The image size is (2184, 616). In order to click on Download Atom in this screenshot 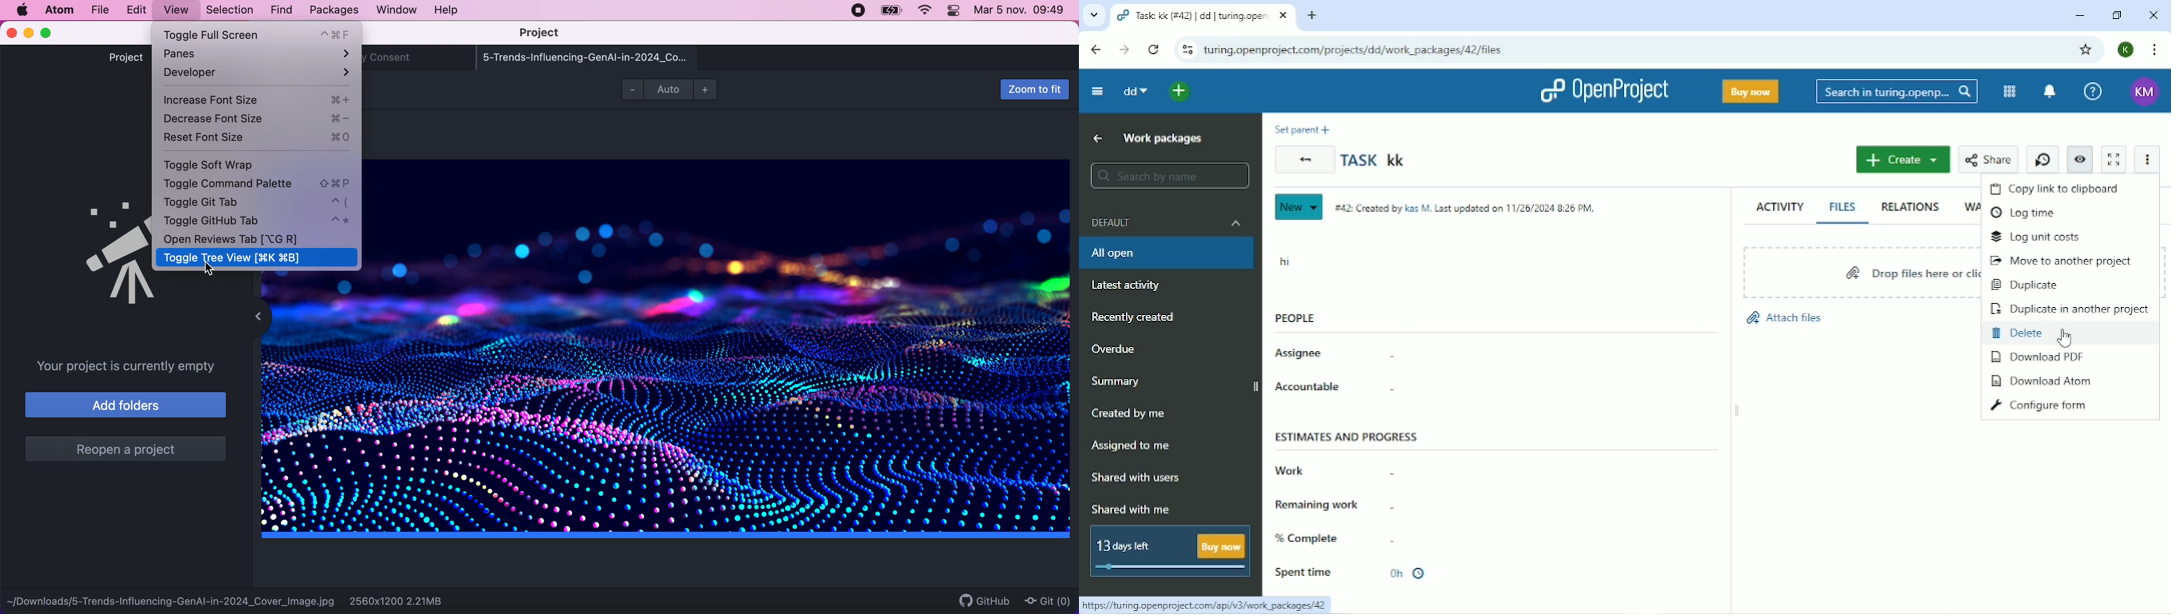, I will do `click(2050, 382)`.